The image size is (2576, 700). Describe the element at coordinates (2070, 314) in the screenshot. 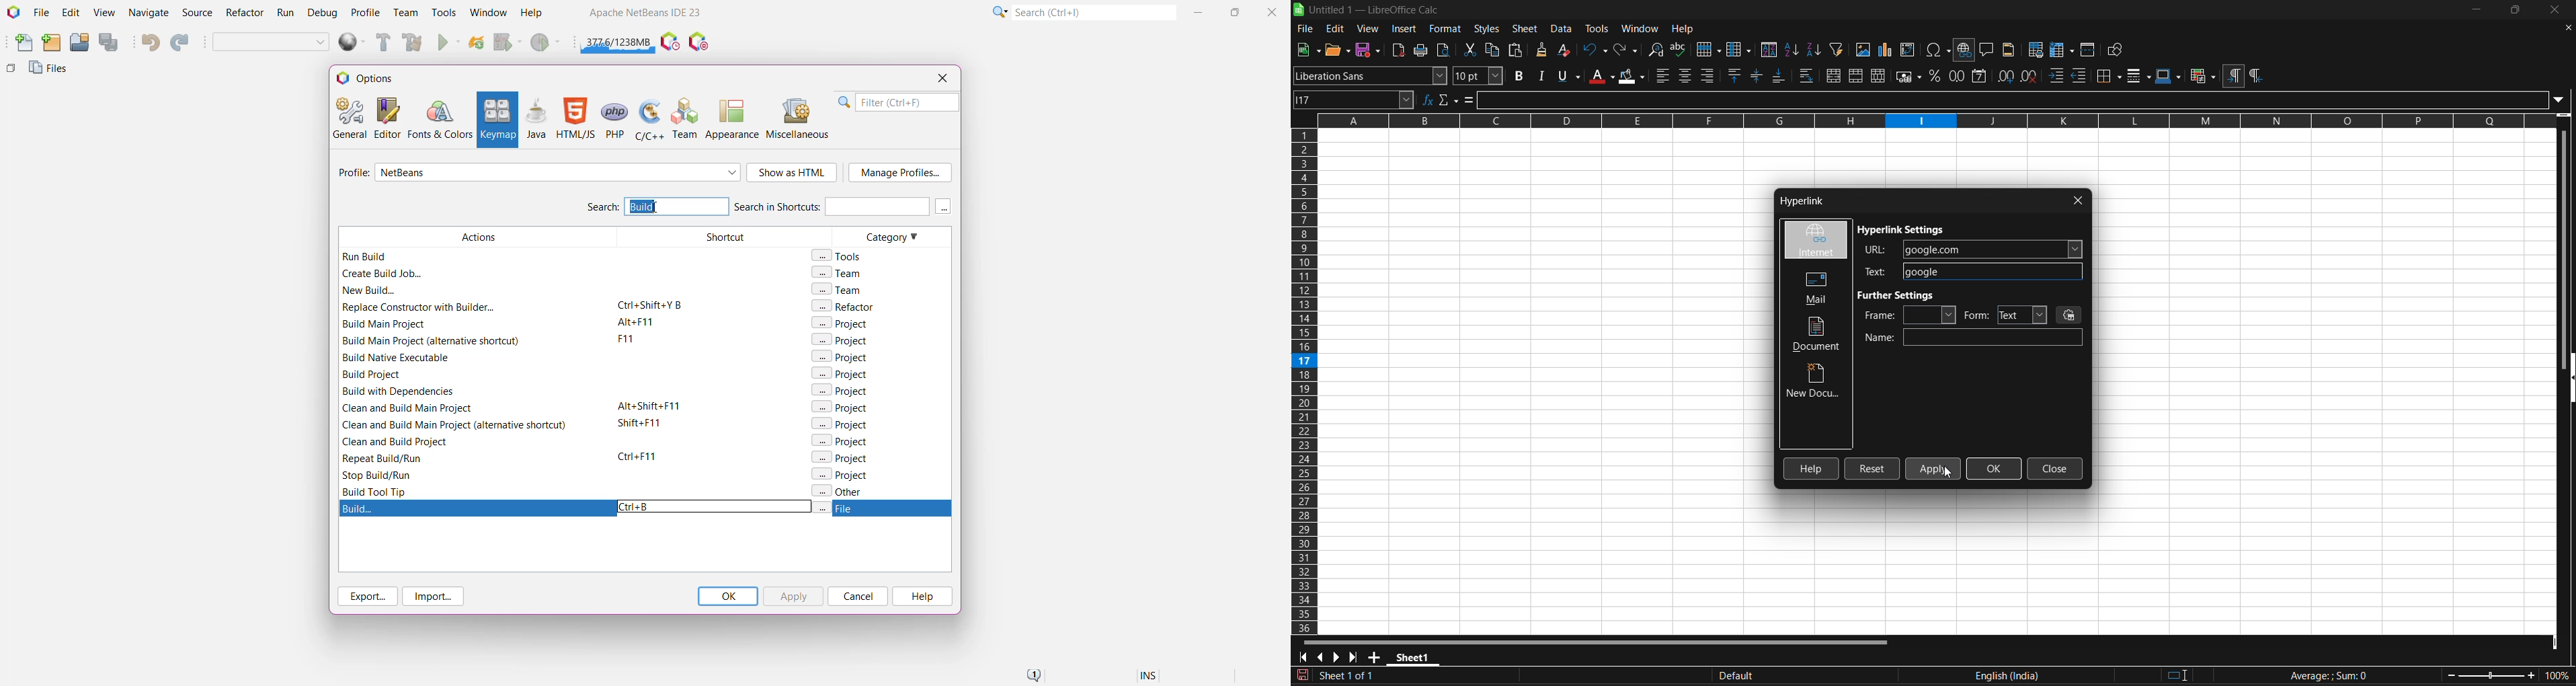

I see `events` at that location.